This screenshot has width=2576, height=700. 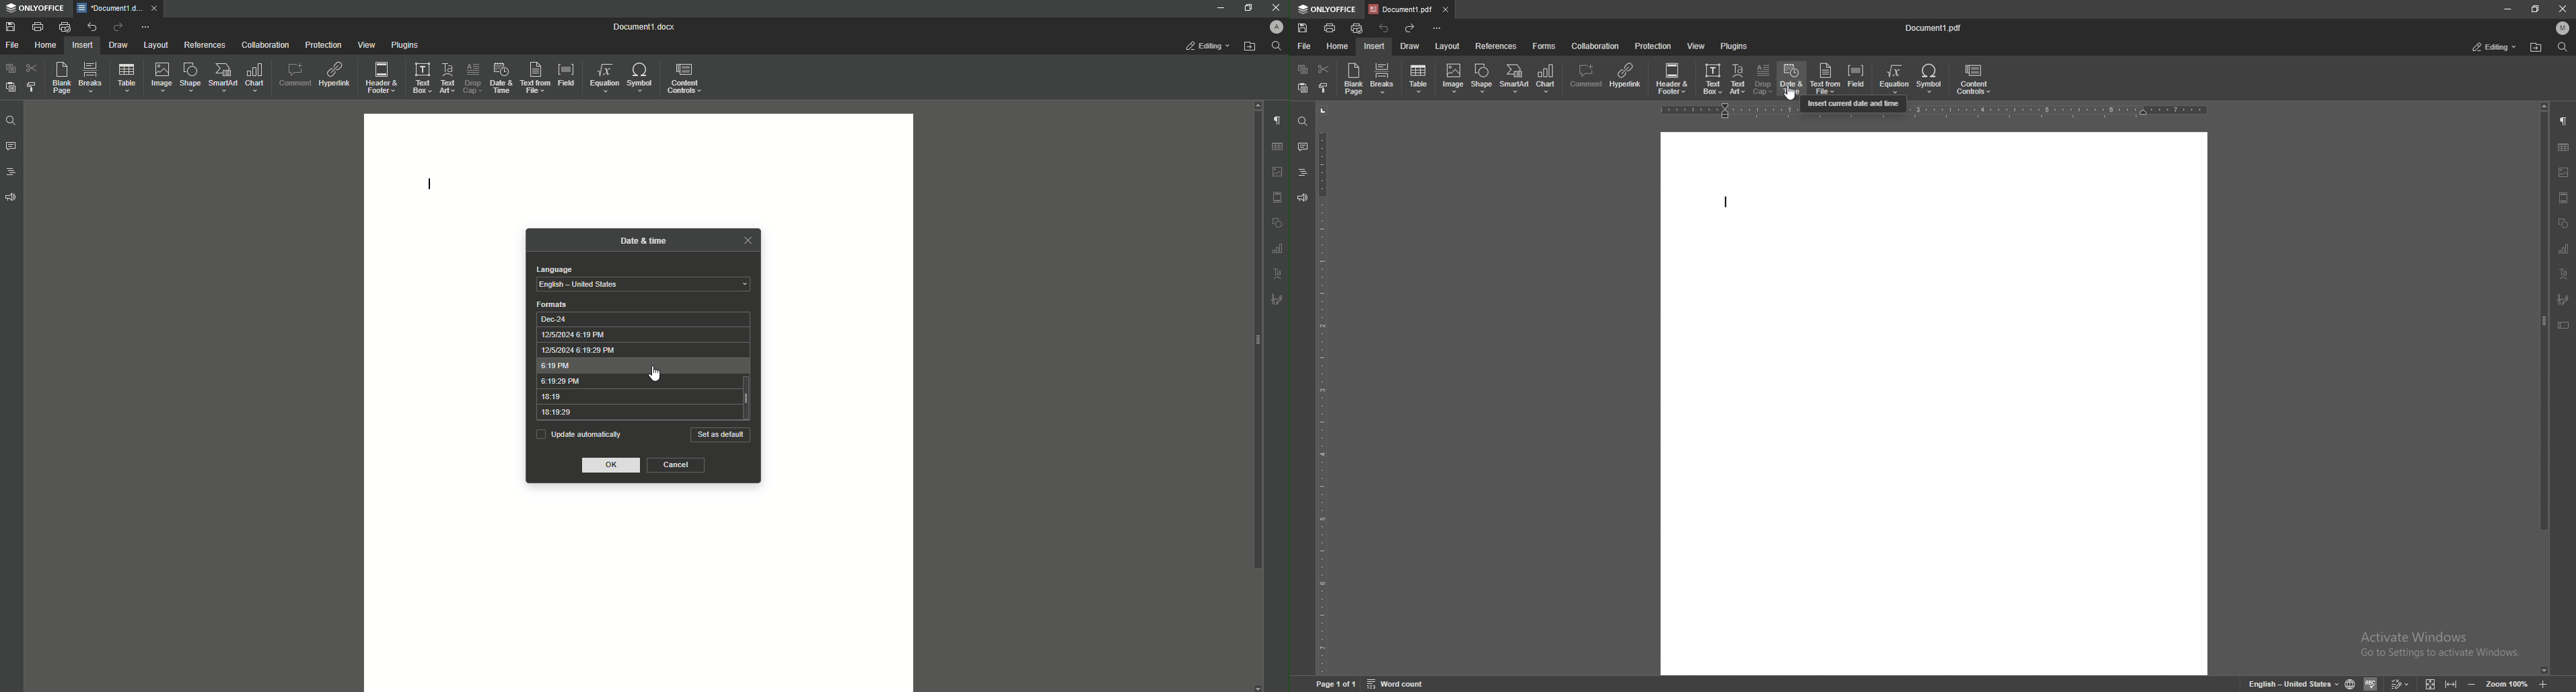 What do you see at coordinates (293, 73) in the screenshot?
I see `Comment` at bounding box center [293, 73].